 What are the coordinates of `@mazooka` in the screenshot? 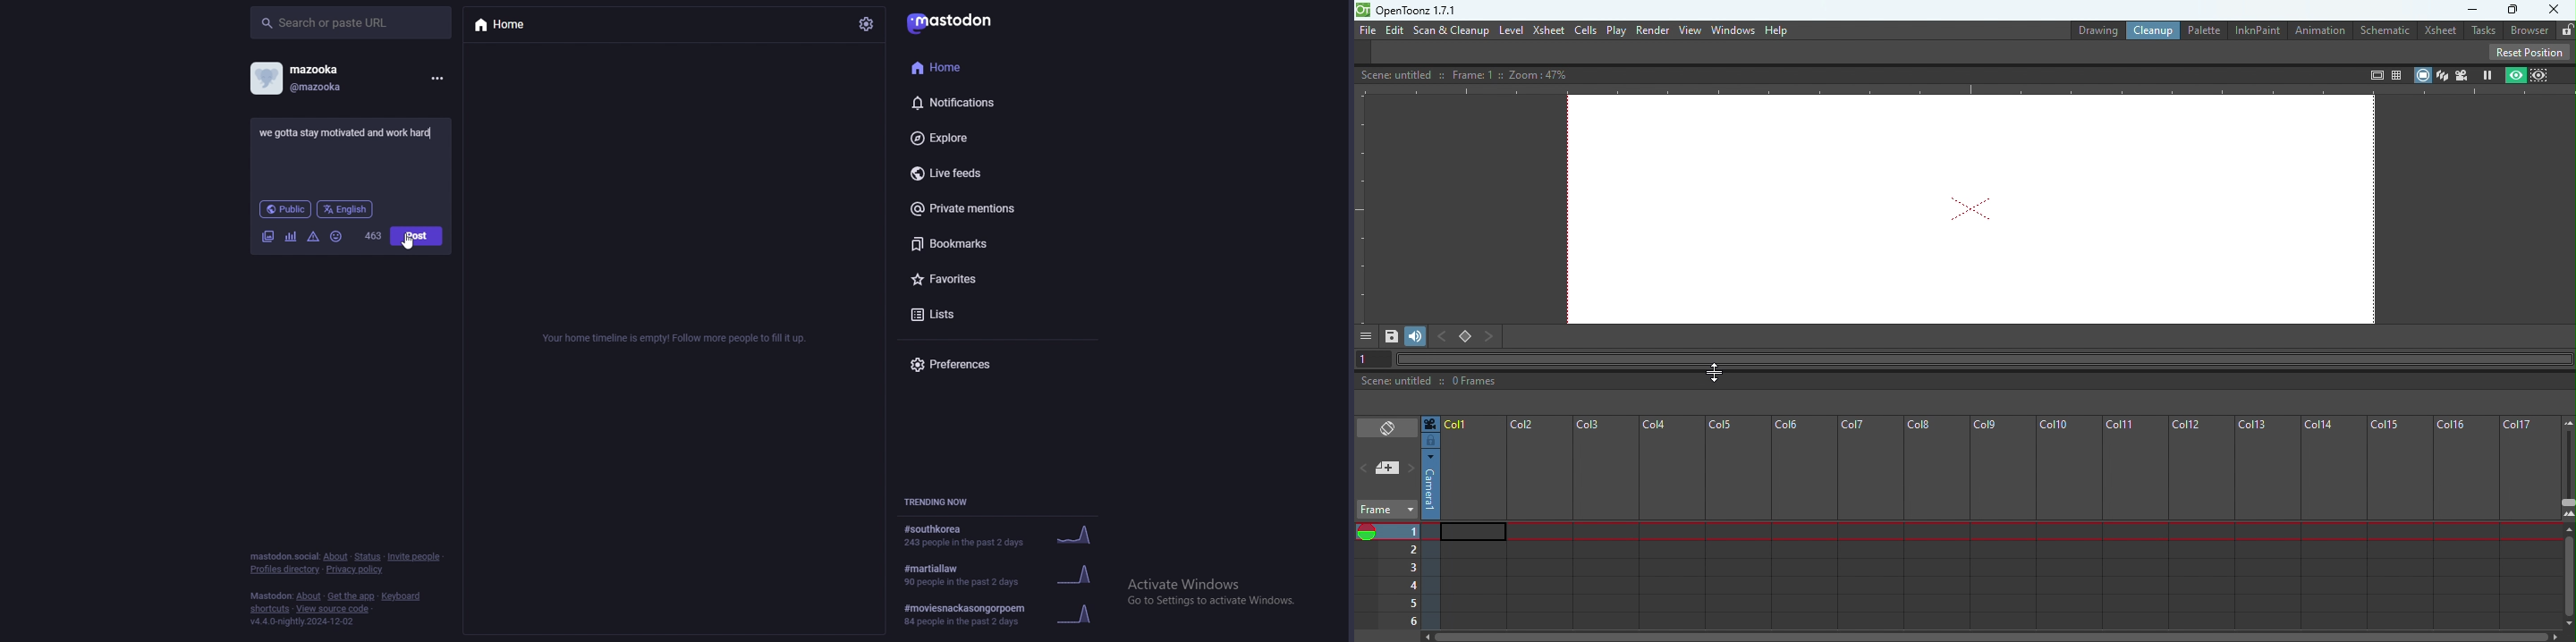 It's located at (339, 89).